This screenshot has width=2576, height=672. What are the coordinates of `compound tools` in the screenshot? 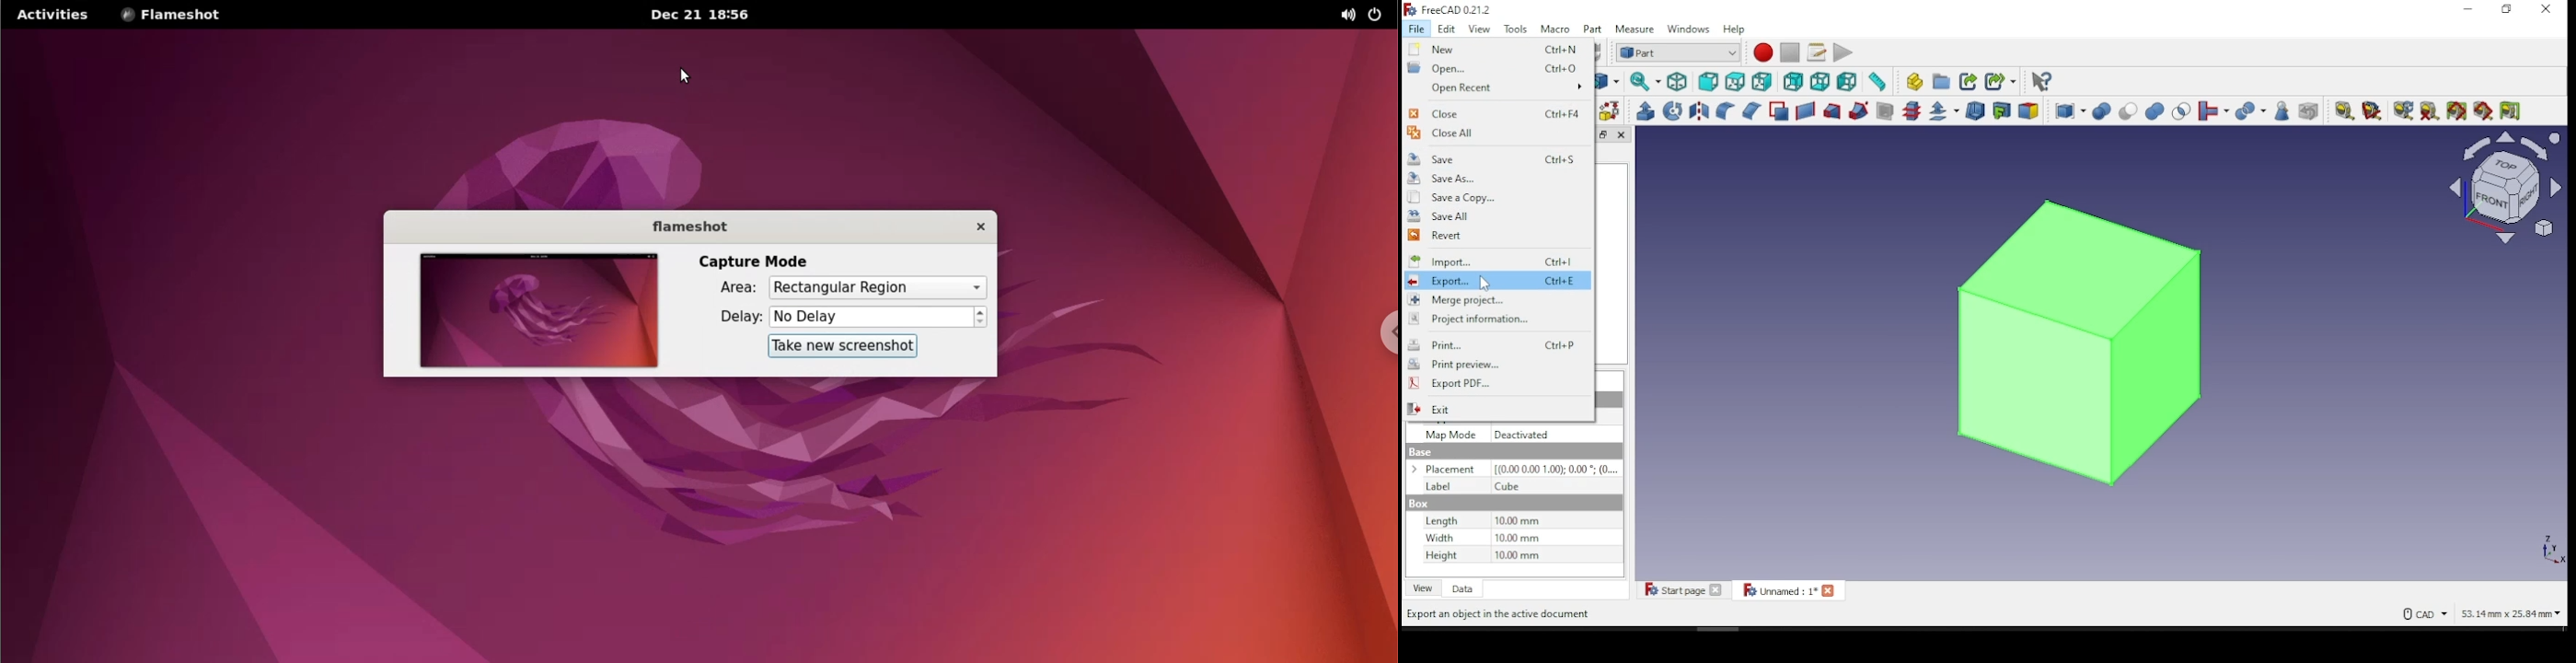 It's located at (2069, 111).